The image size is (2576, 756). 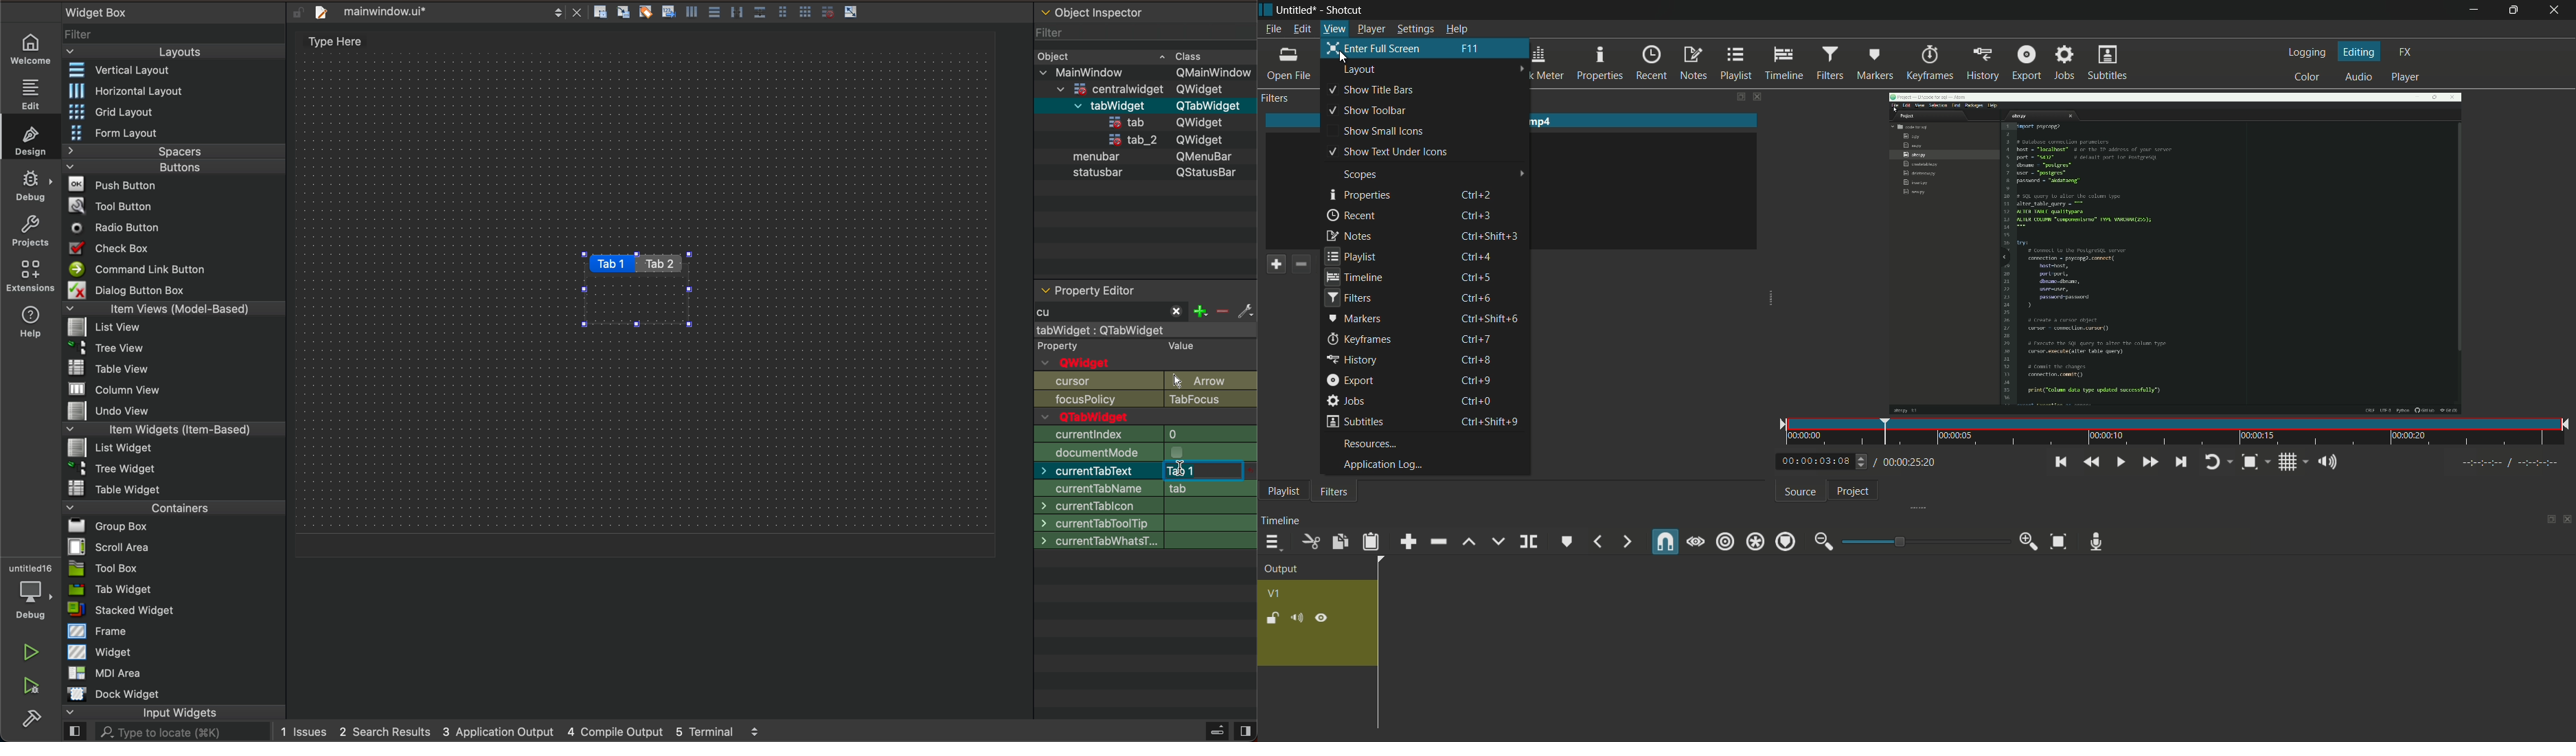 What do you see at coordinates (1352, 254) in the screenshot?
I see `playlist` at bounding box center [1352, 254].